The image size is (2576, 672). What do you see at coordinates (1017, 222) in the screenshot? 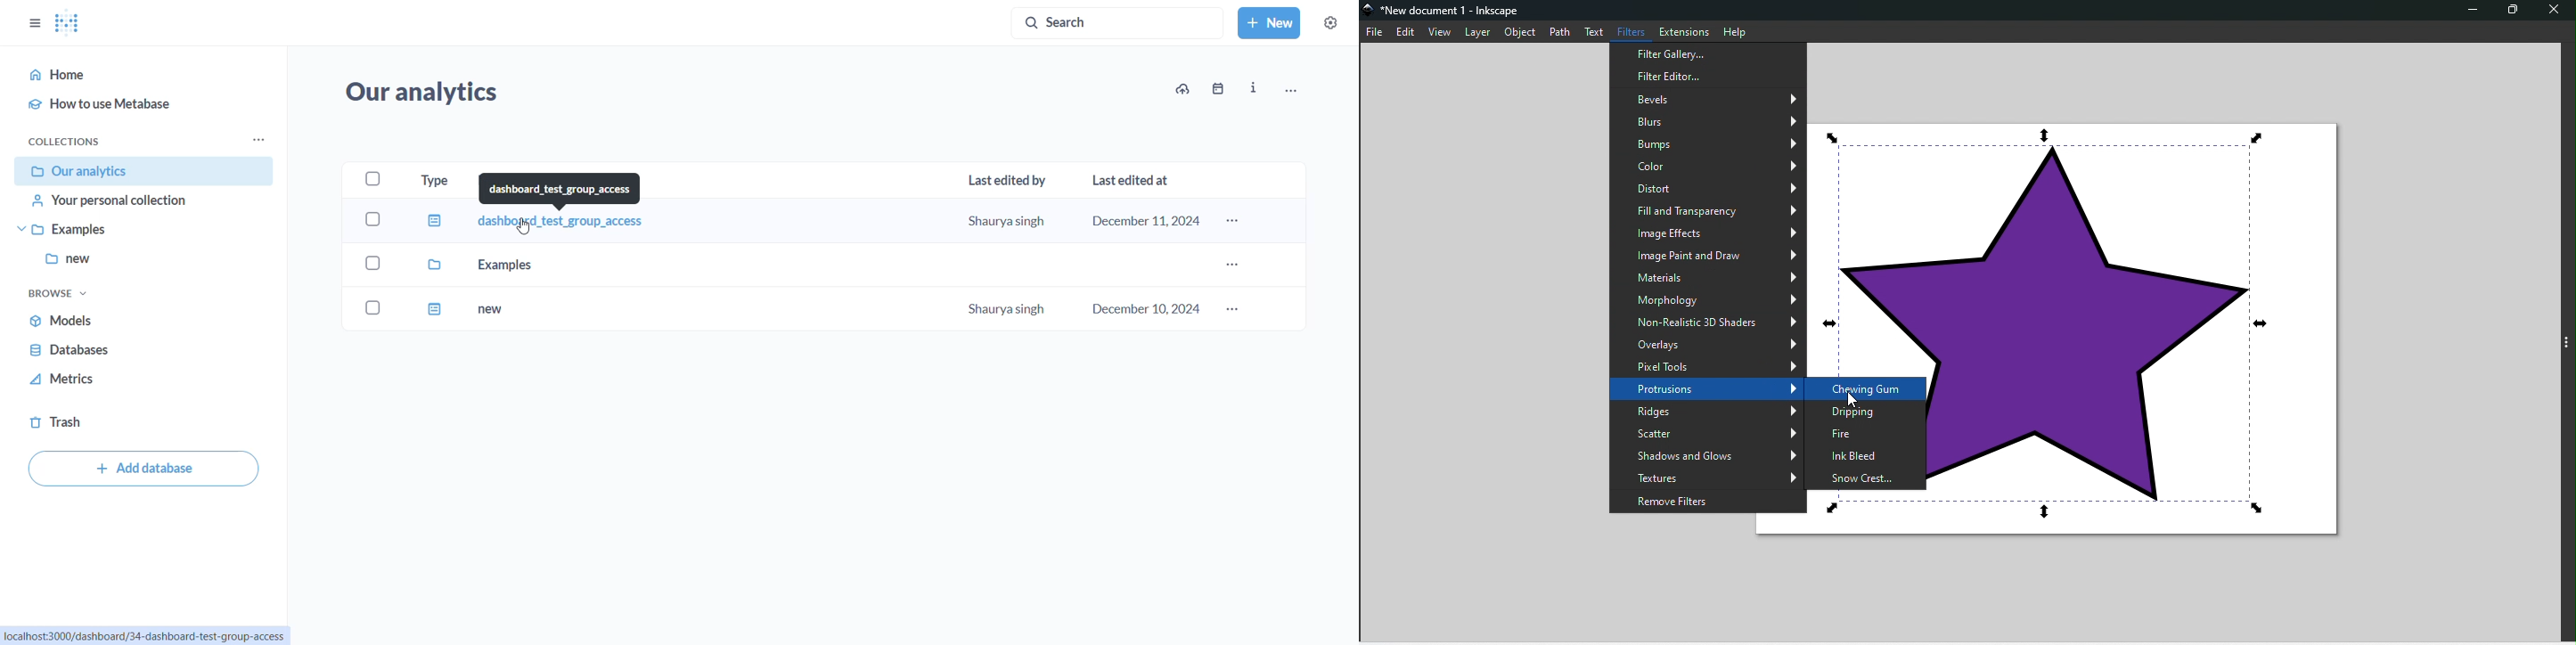
I see `shaurya singh` at bounding box center [1017, 222].